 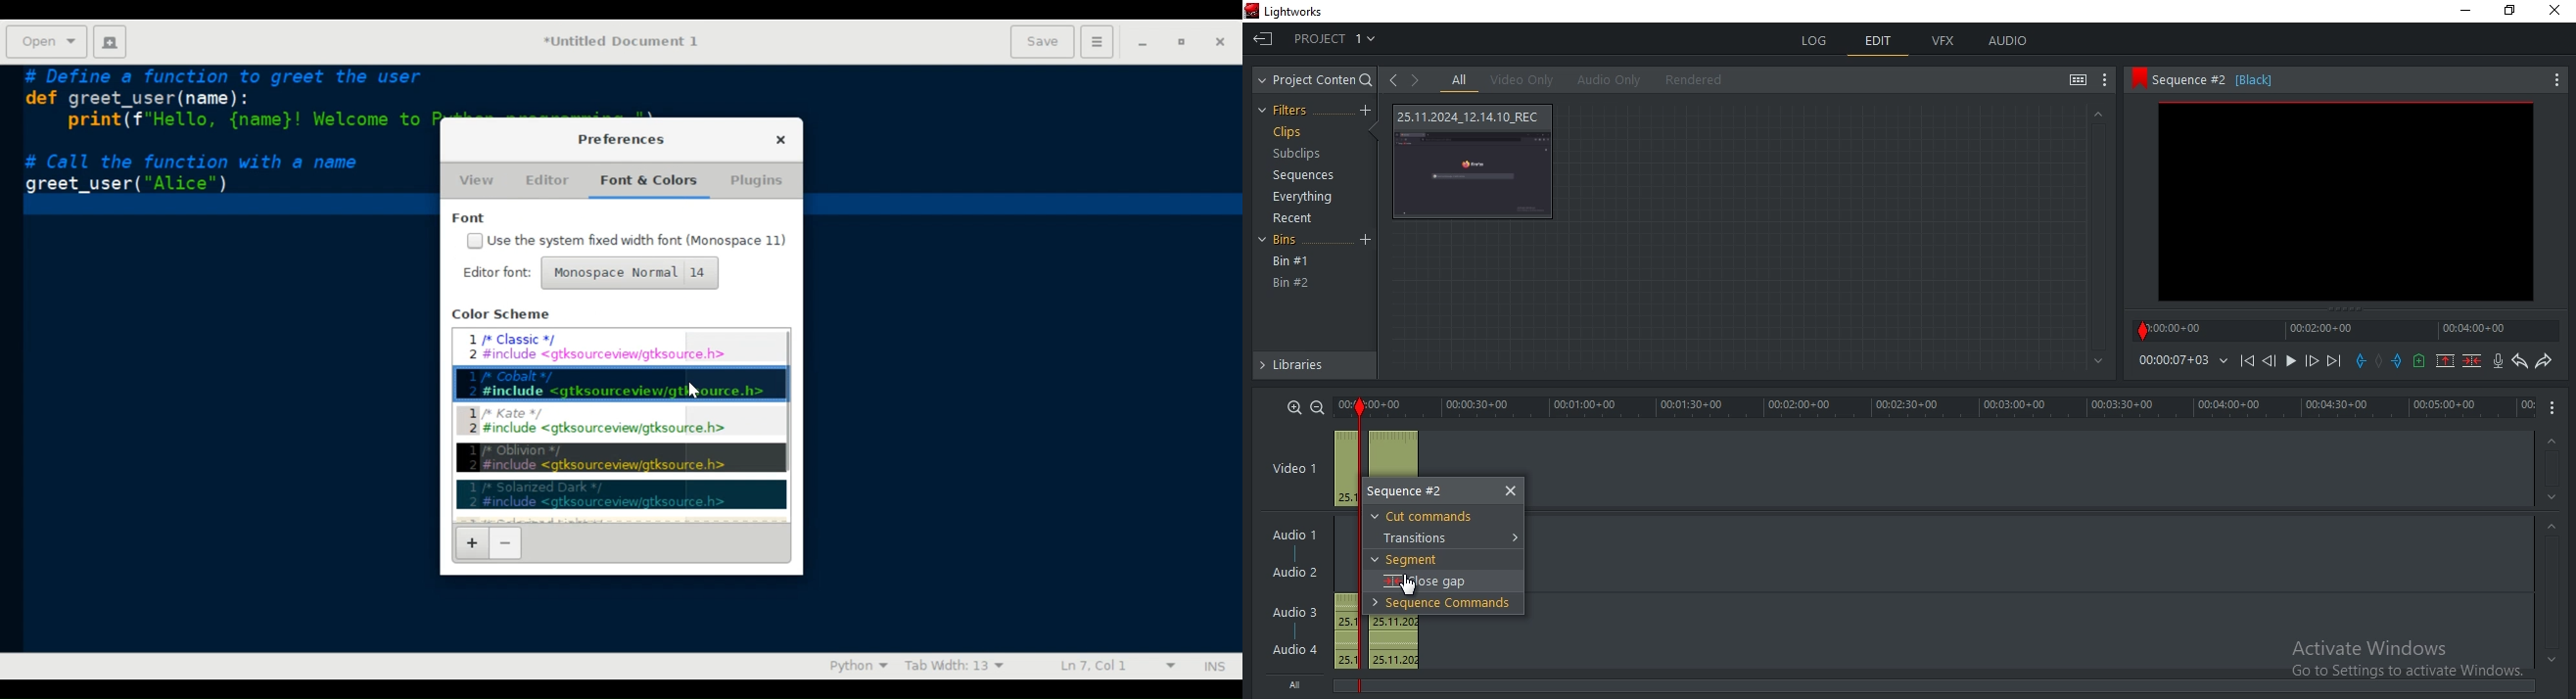 I want to click on Install Scheme, so click(x=474, y=544).